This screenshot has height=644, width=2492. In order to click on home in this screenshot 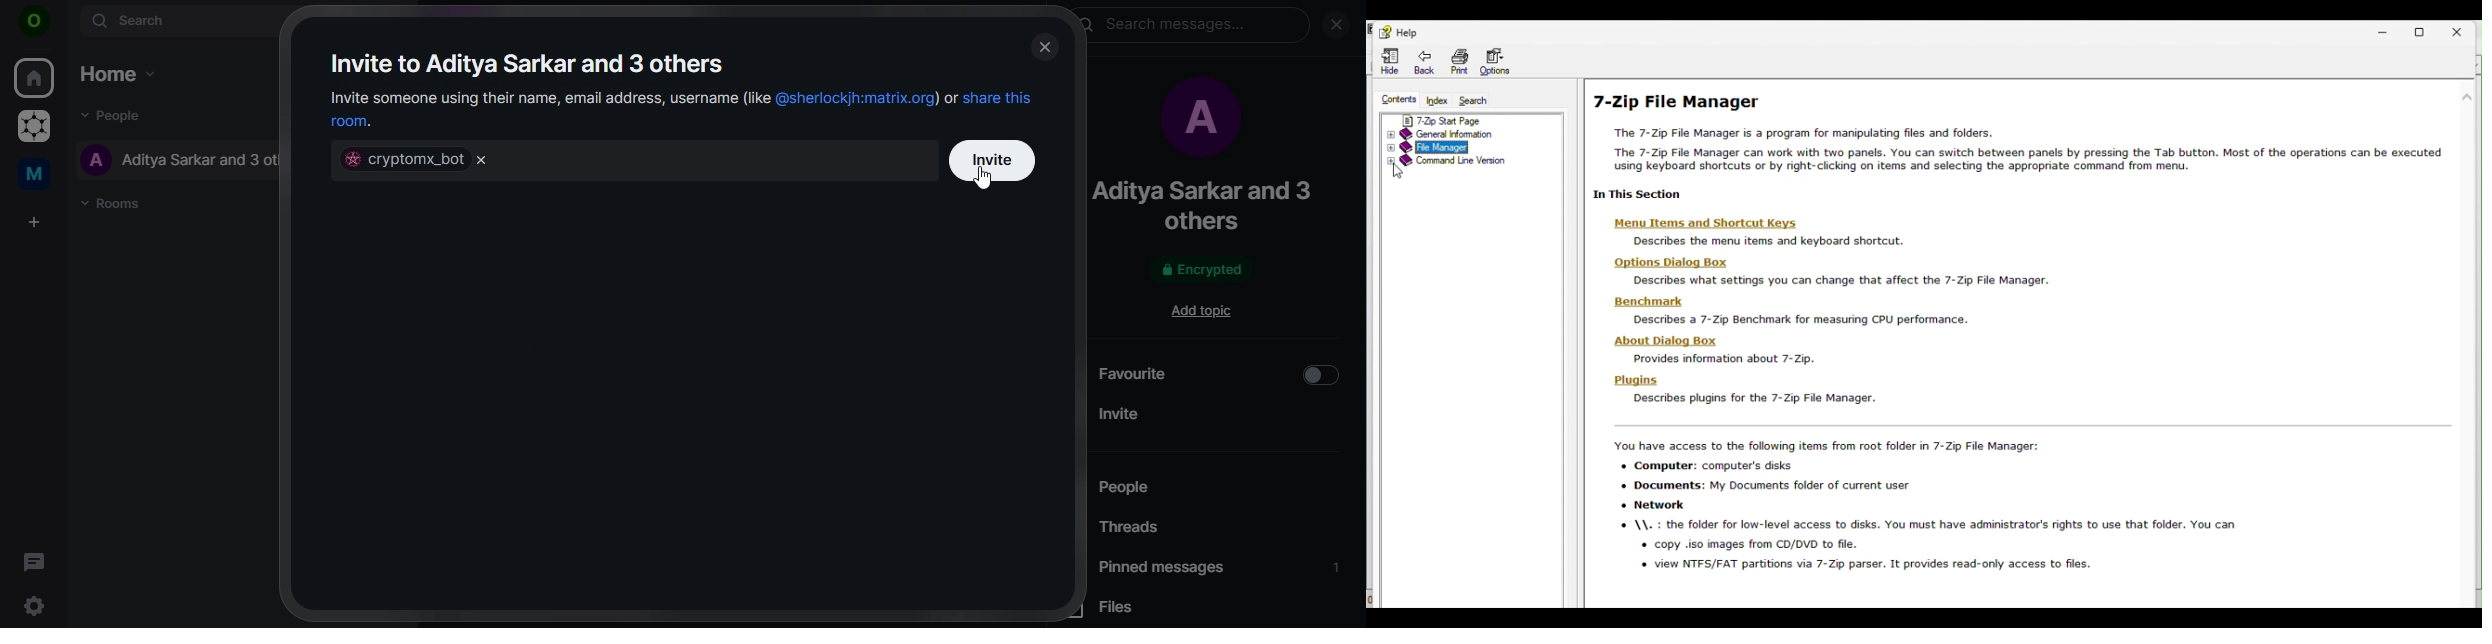, I will do `click(35, 76)`.